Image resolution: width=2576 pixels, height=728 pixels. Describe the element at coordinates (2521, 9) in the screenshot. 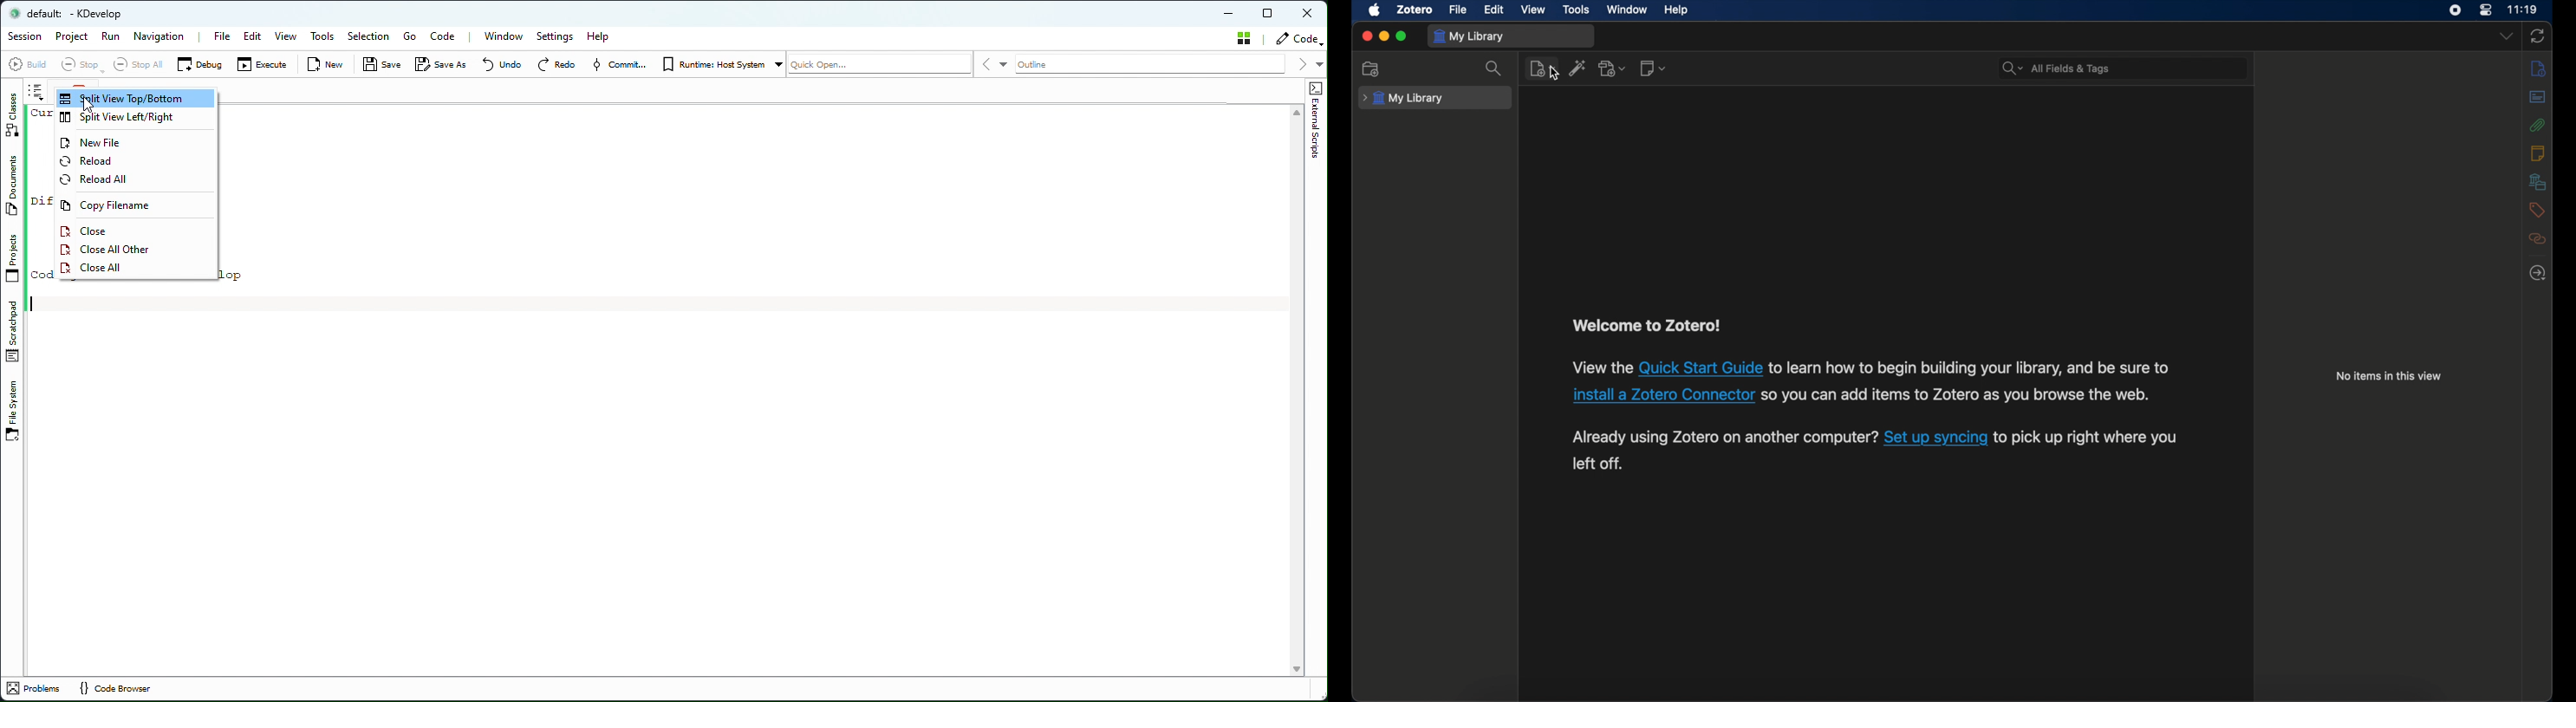

I see `time` at that location.